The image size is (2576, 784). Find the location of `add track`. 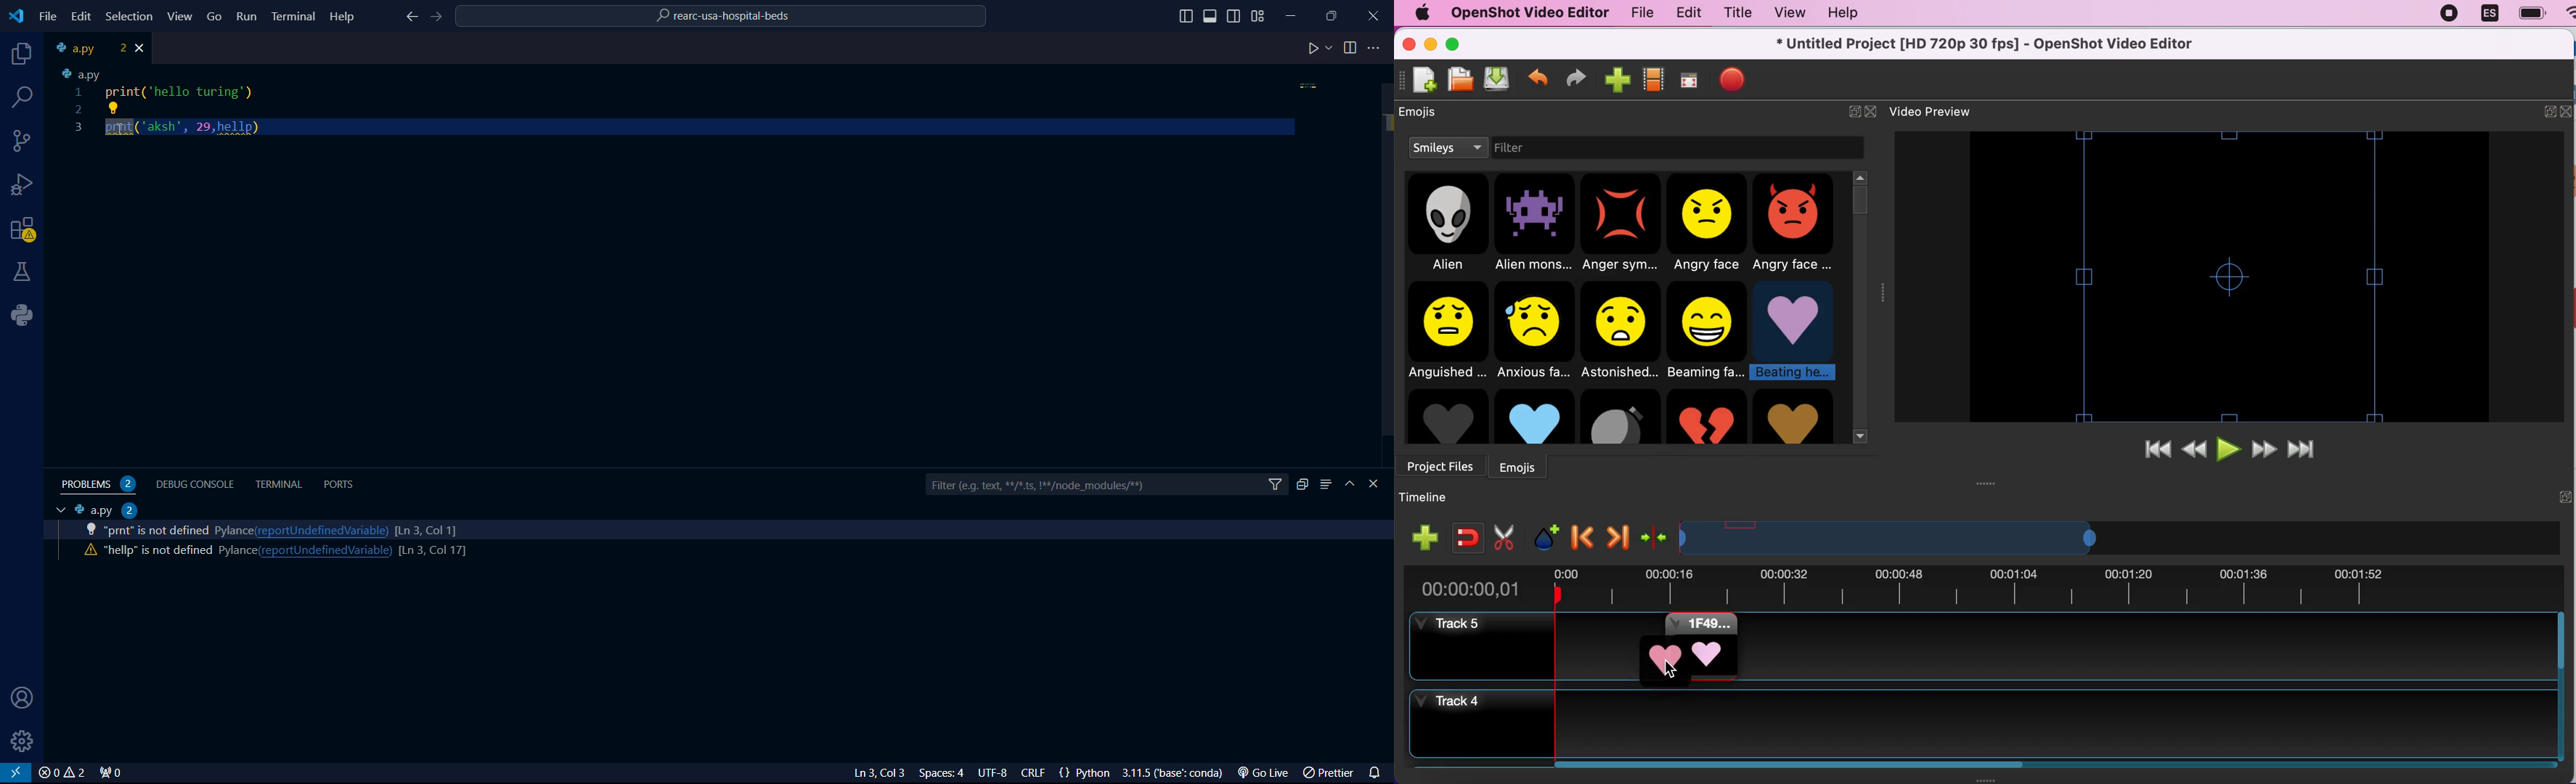

add track is located at coordinates (1425, 537).